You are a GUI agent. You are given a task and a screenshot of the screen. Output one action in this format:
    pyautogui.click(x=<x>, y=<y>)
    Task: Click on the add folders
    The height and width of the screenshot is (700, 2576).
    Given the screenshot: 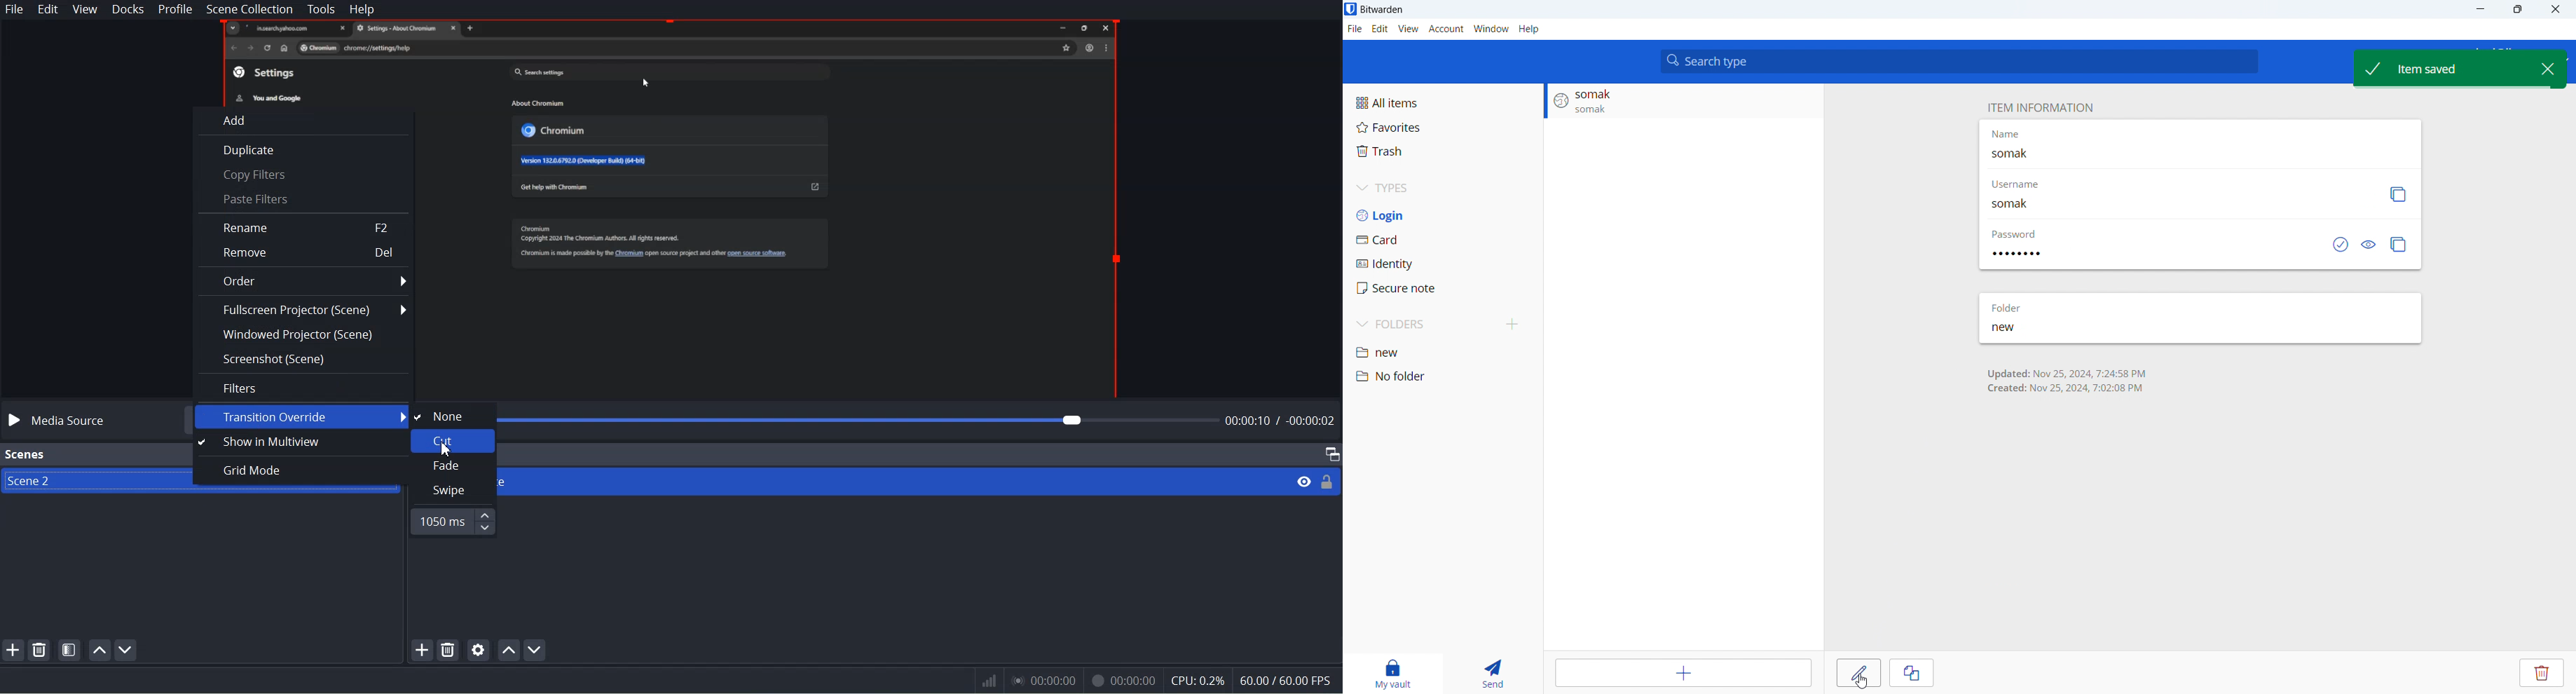 What is the action you would take?
    pyautogui.click(x=1513, y=325)
    